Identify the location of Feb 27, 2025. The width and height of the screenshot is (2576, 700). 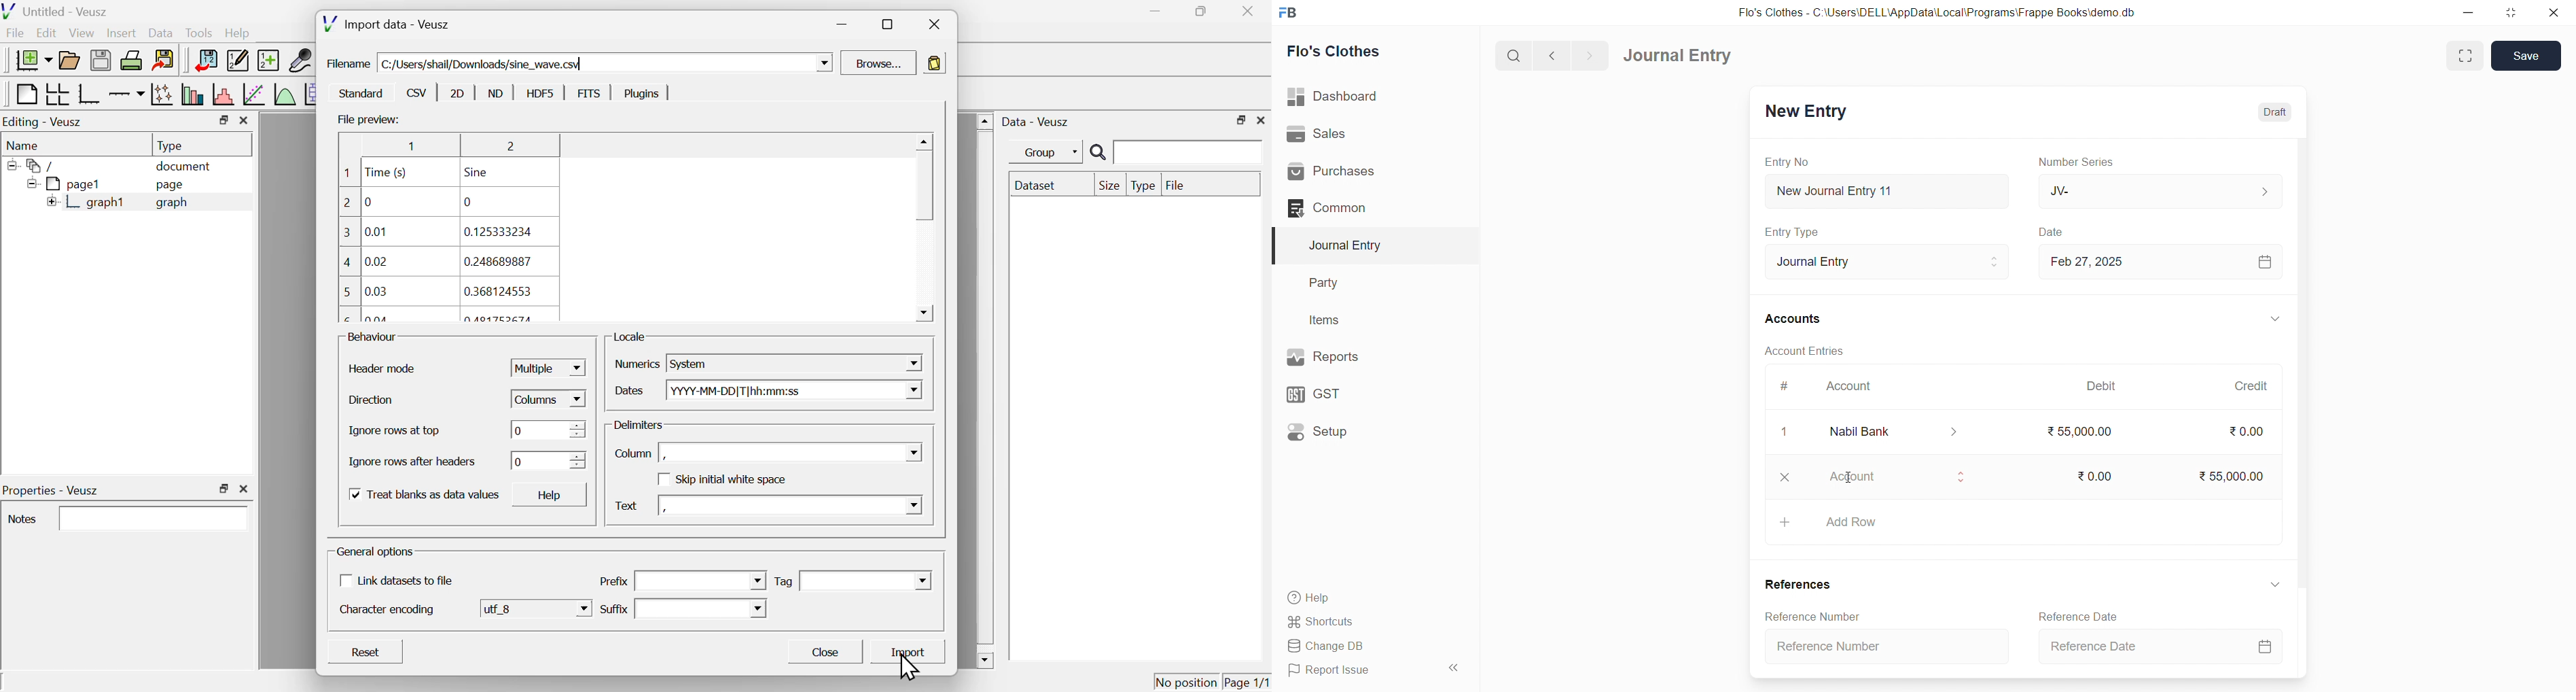
(2159, 262).